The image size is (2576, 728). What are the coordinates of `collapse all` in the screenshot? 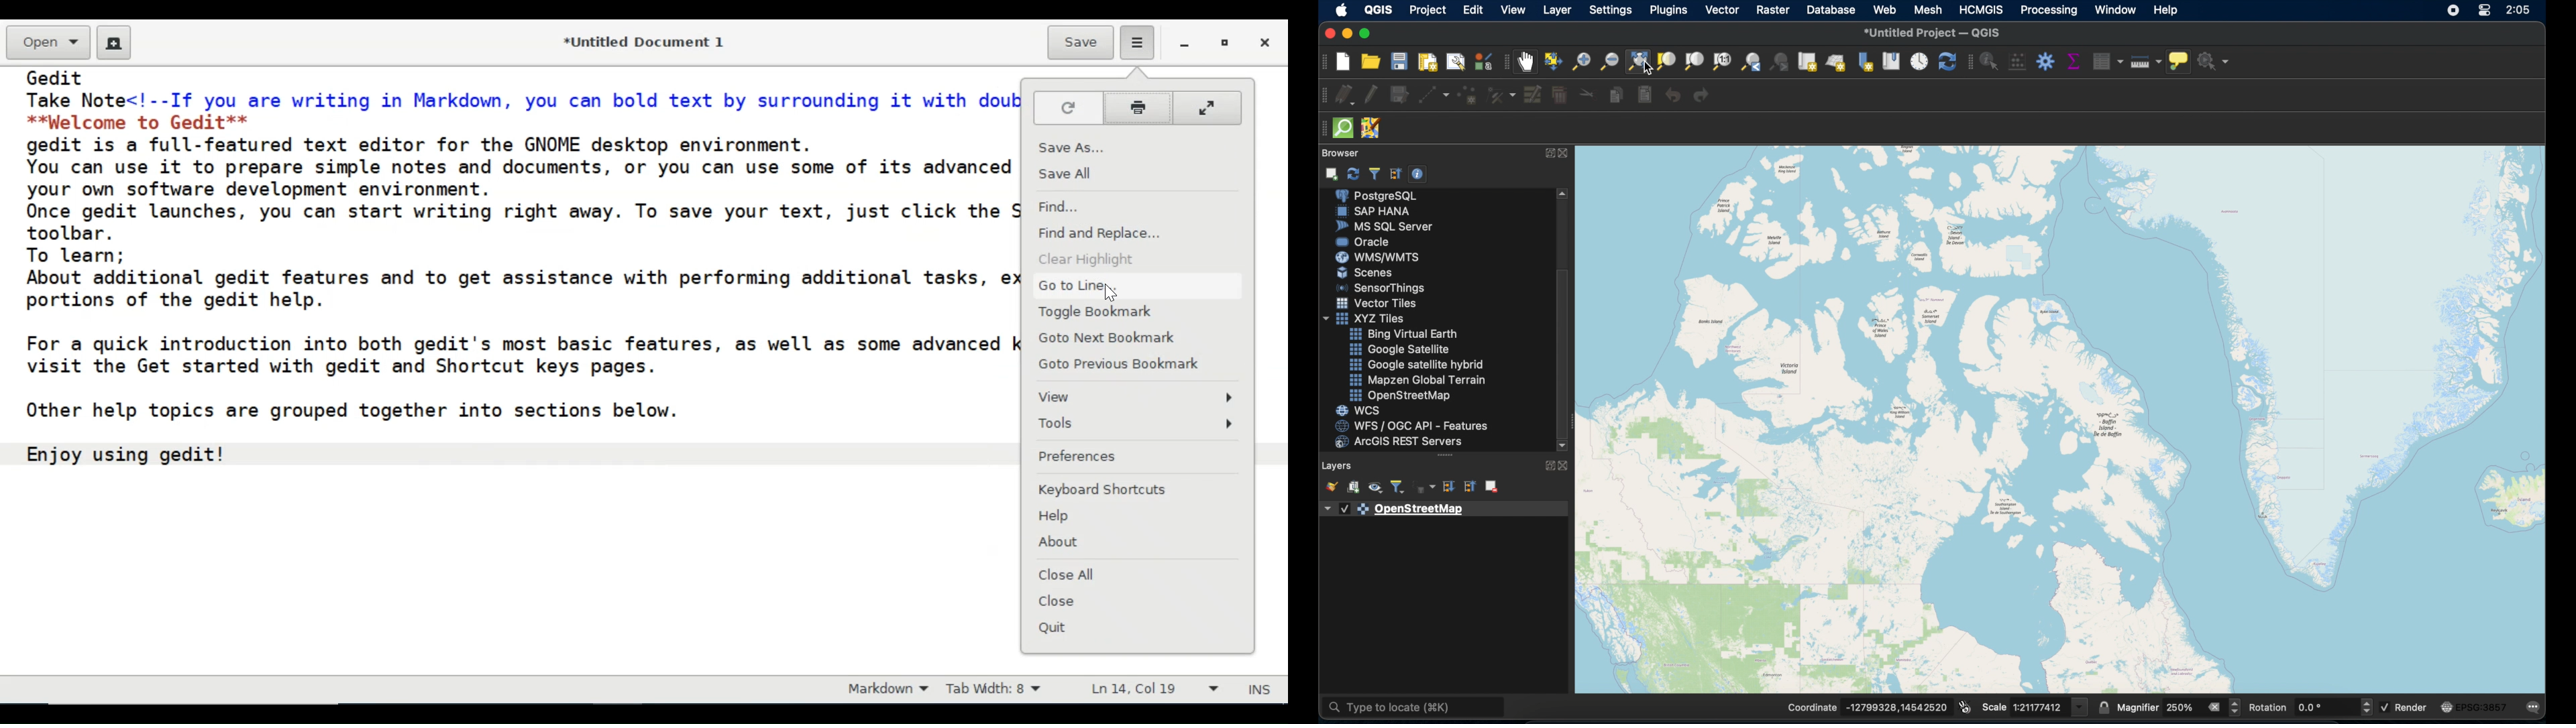 It's located at (1393, 174).